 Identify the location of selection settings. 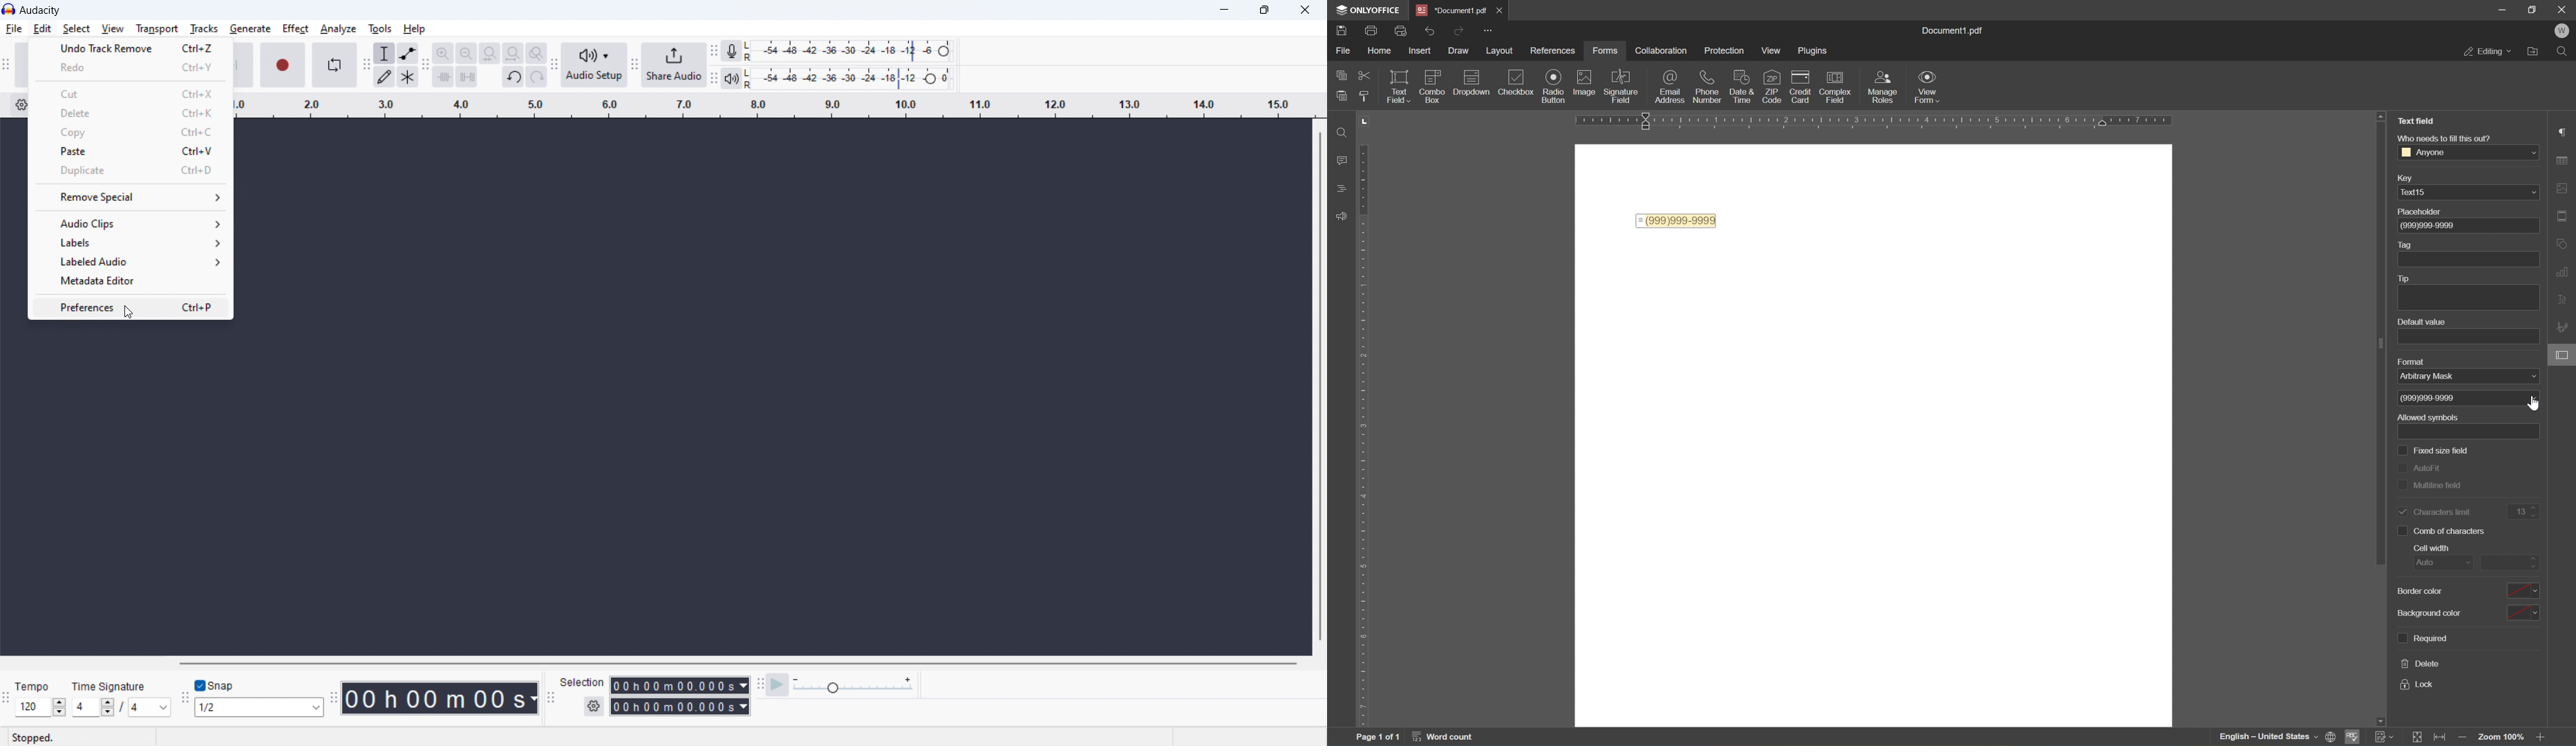
(594, 706).